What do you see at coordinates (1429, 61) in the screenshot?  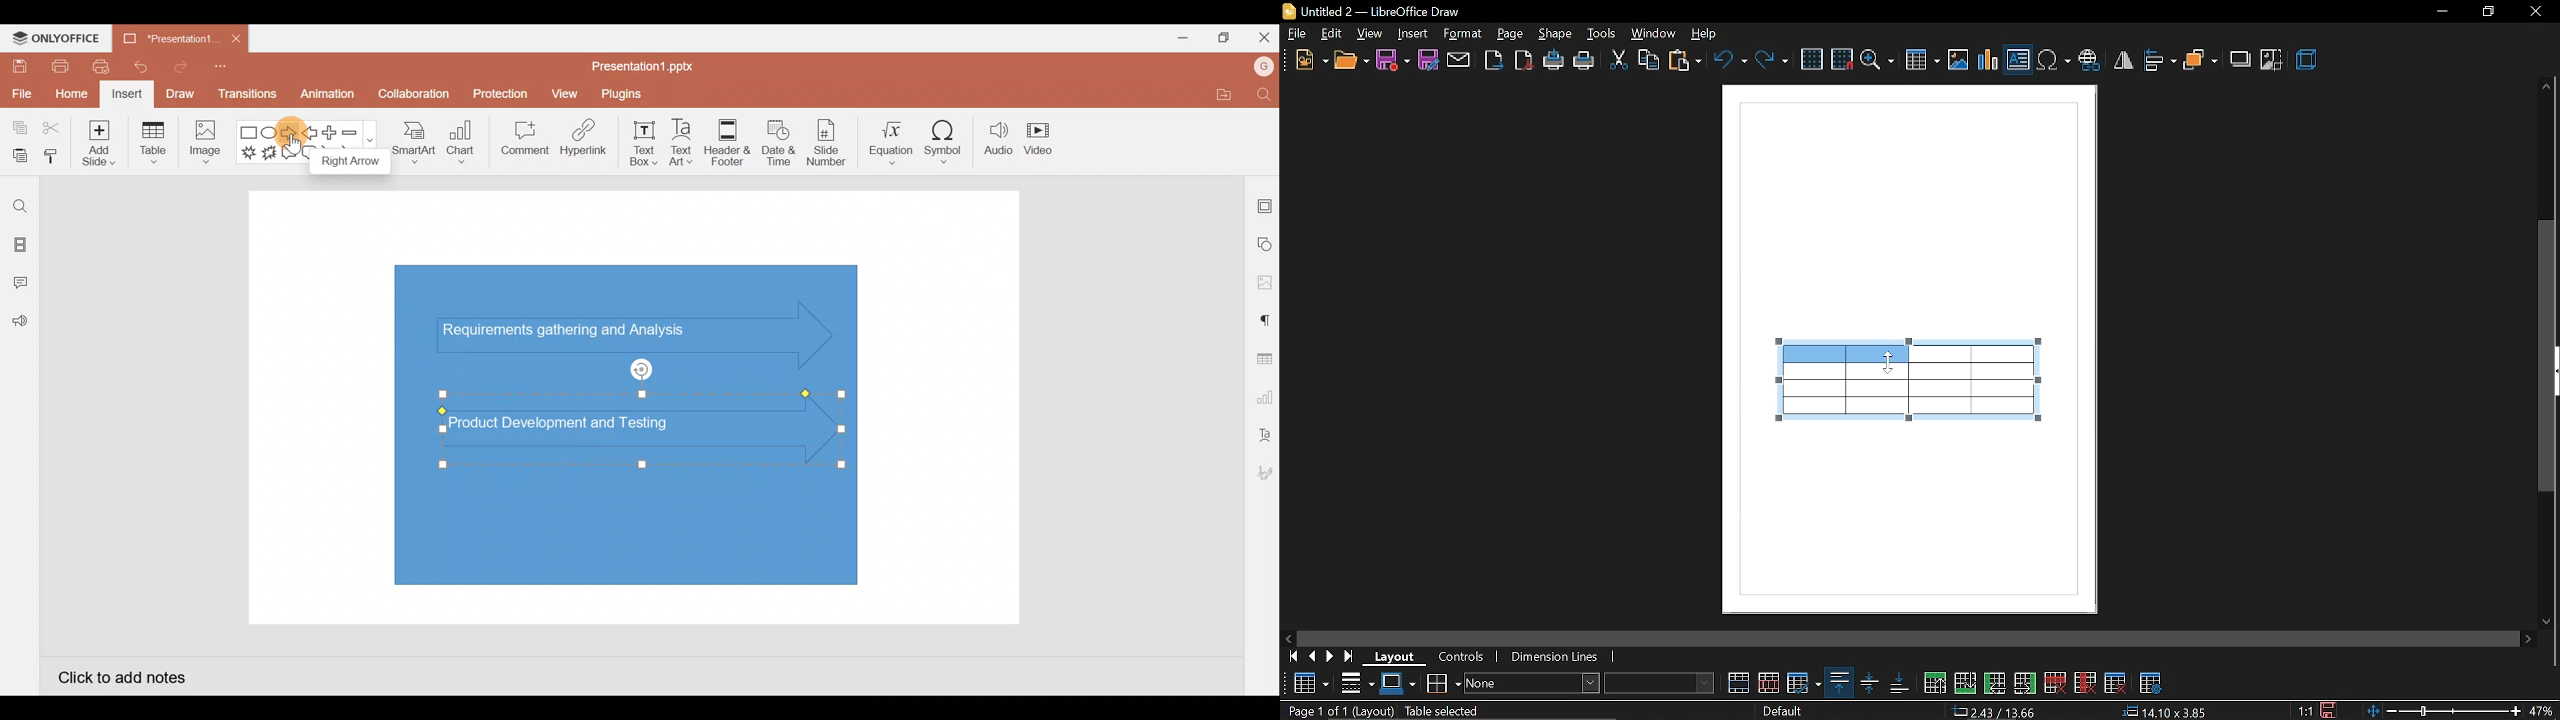 I see `save as` at bounding box center [1429, 61].